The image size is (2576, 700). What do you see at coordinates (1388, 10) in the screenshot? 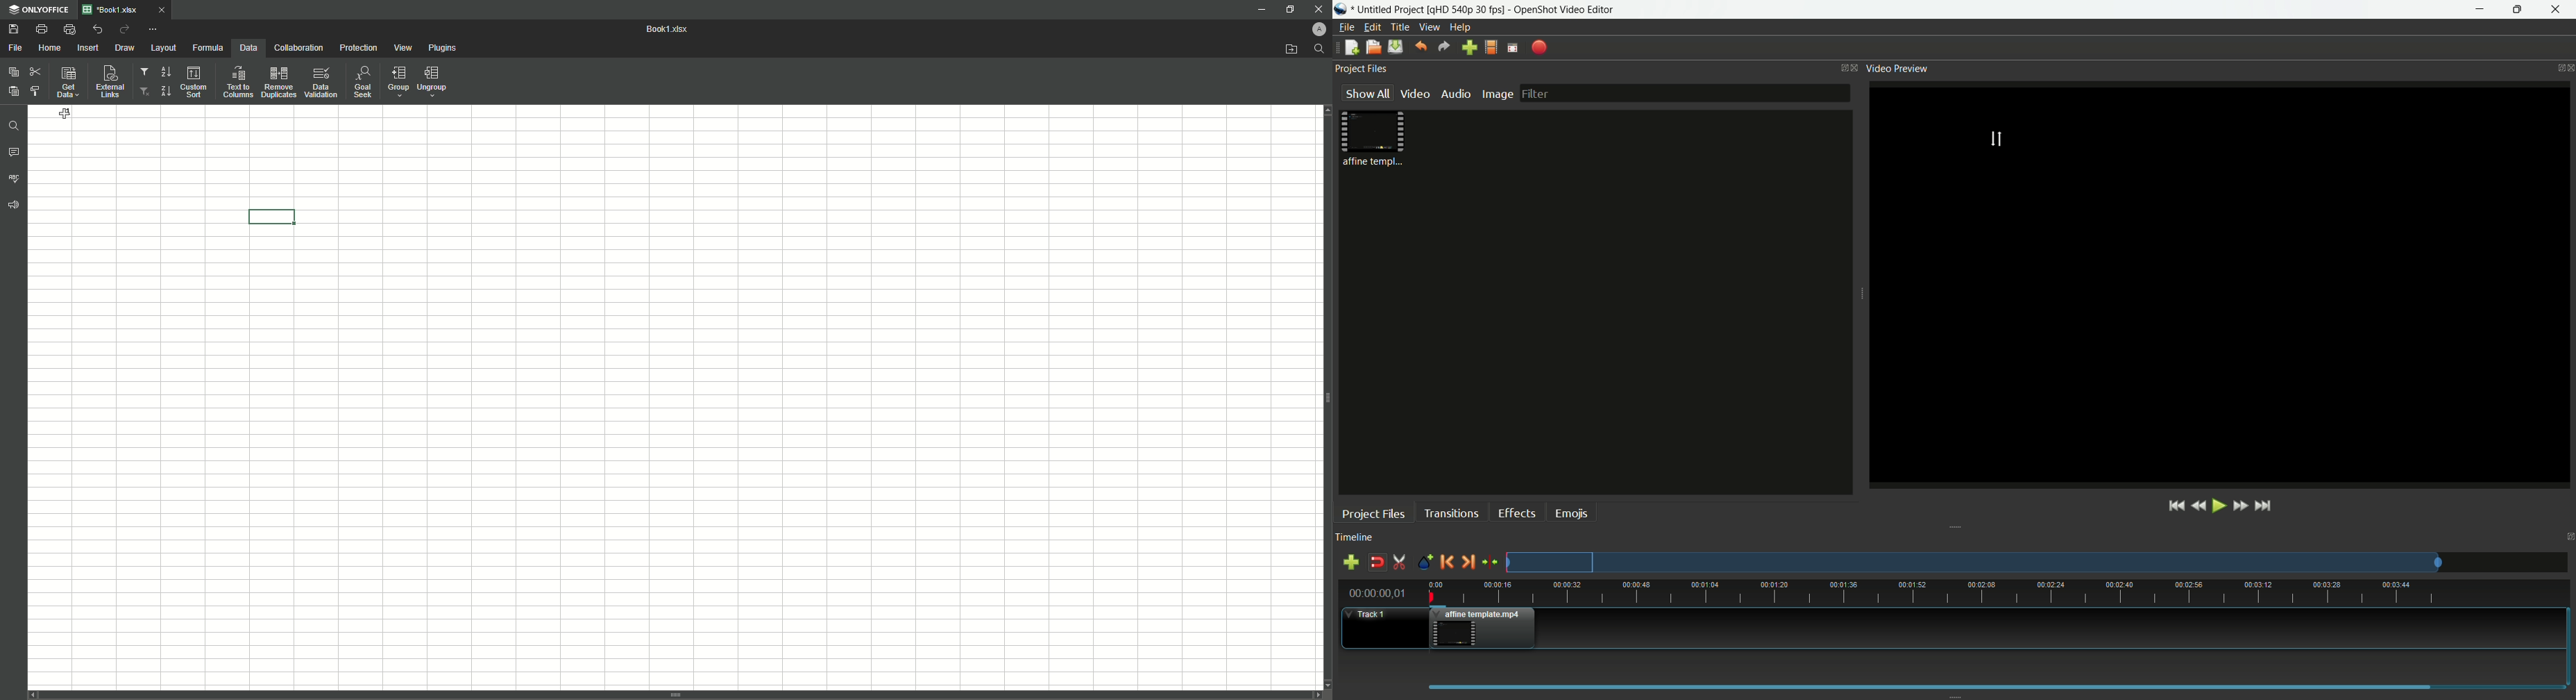
I see `project name` at bounding box center [1388, 10].